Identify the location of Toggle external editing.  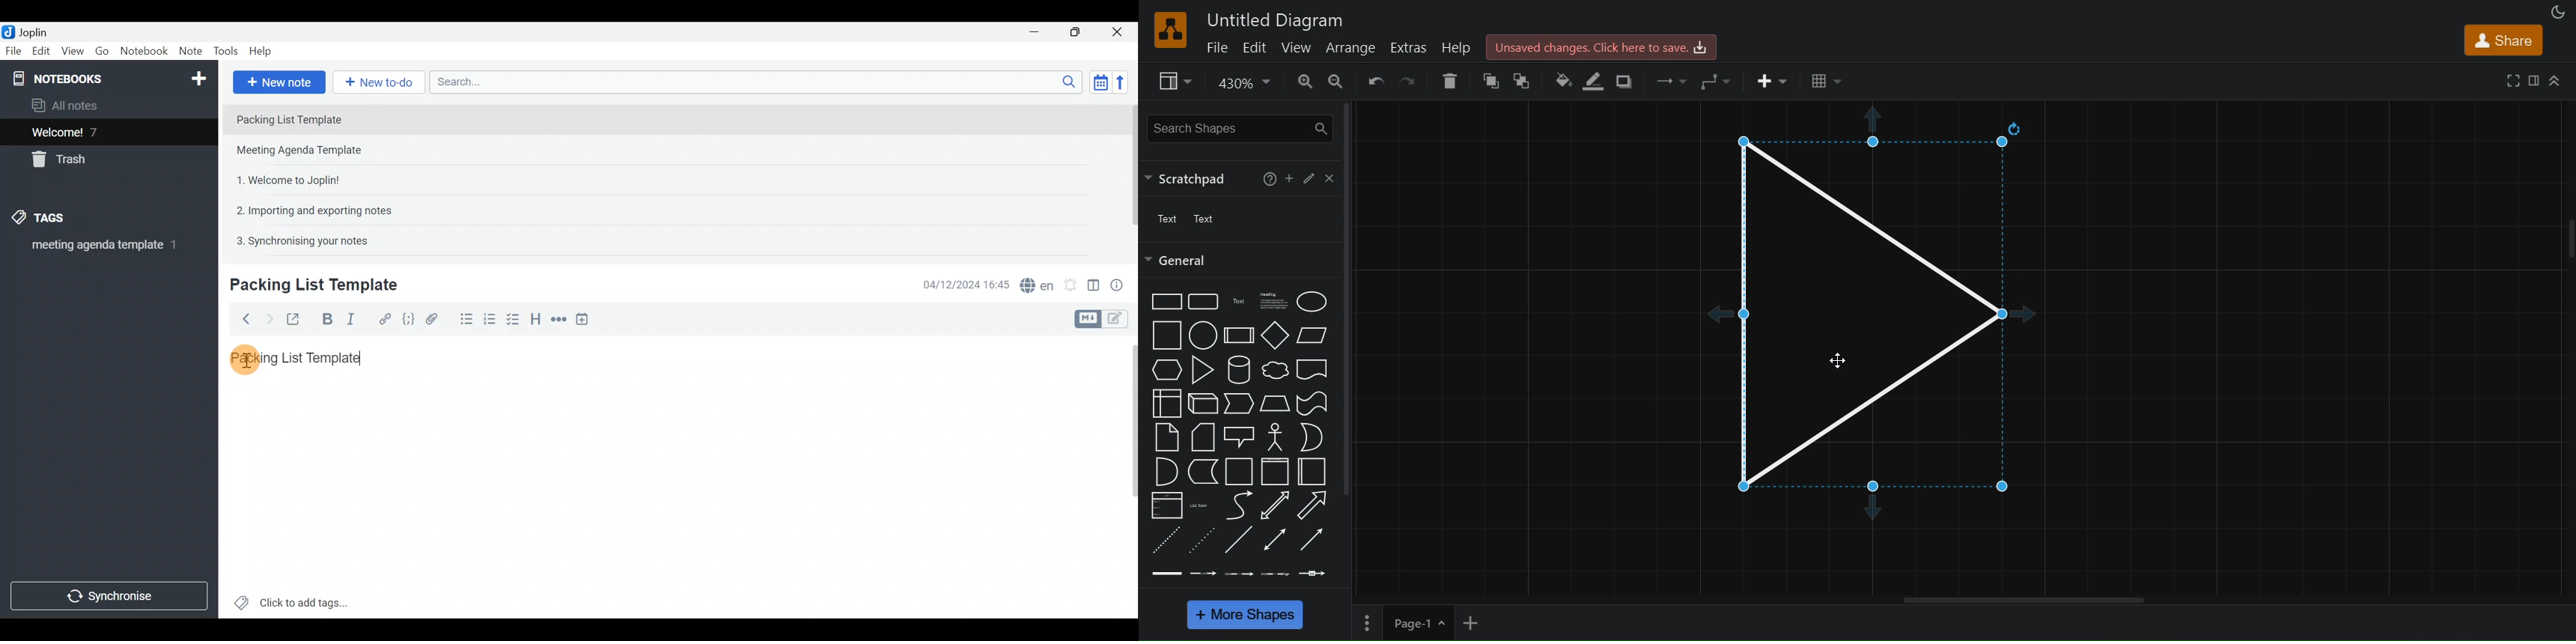
(294, 318).